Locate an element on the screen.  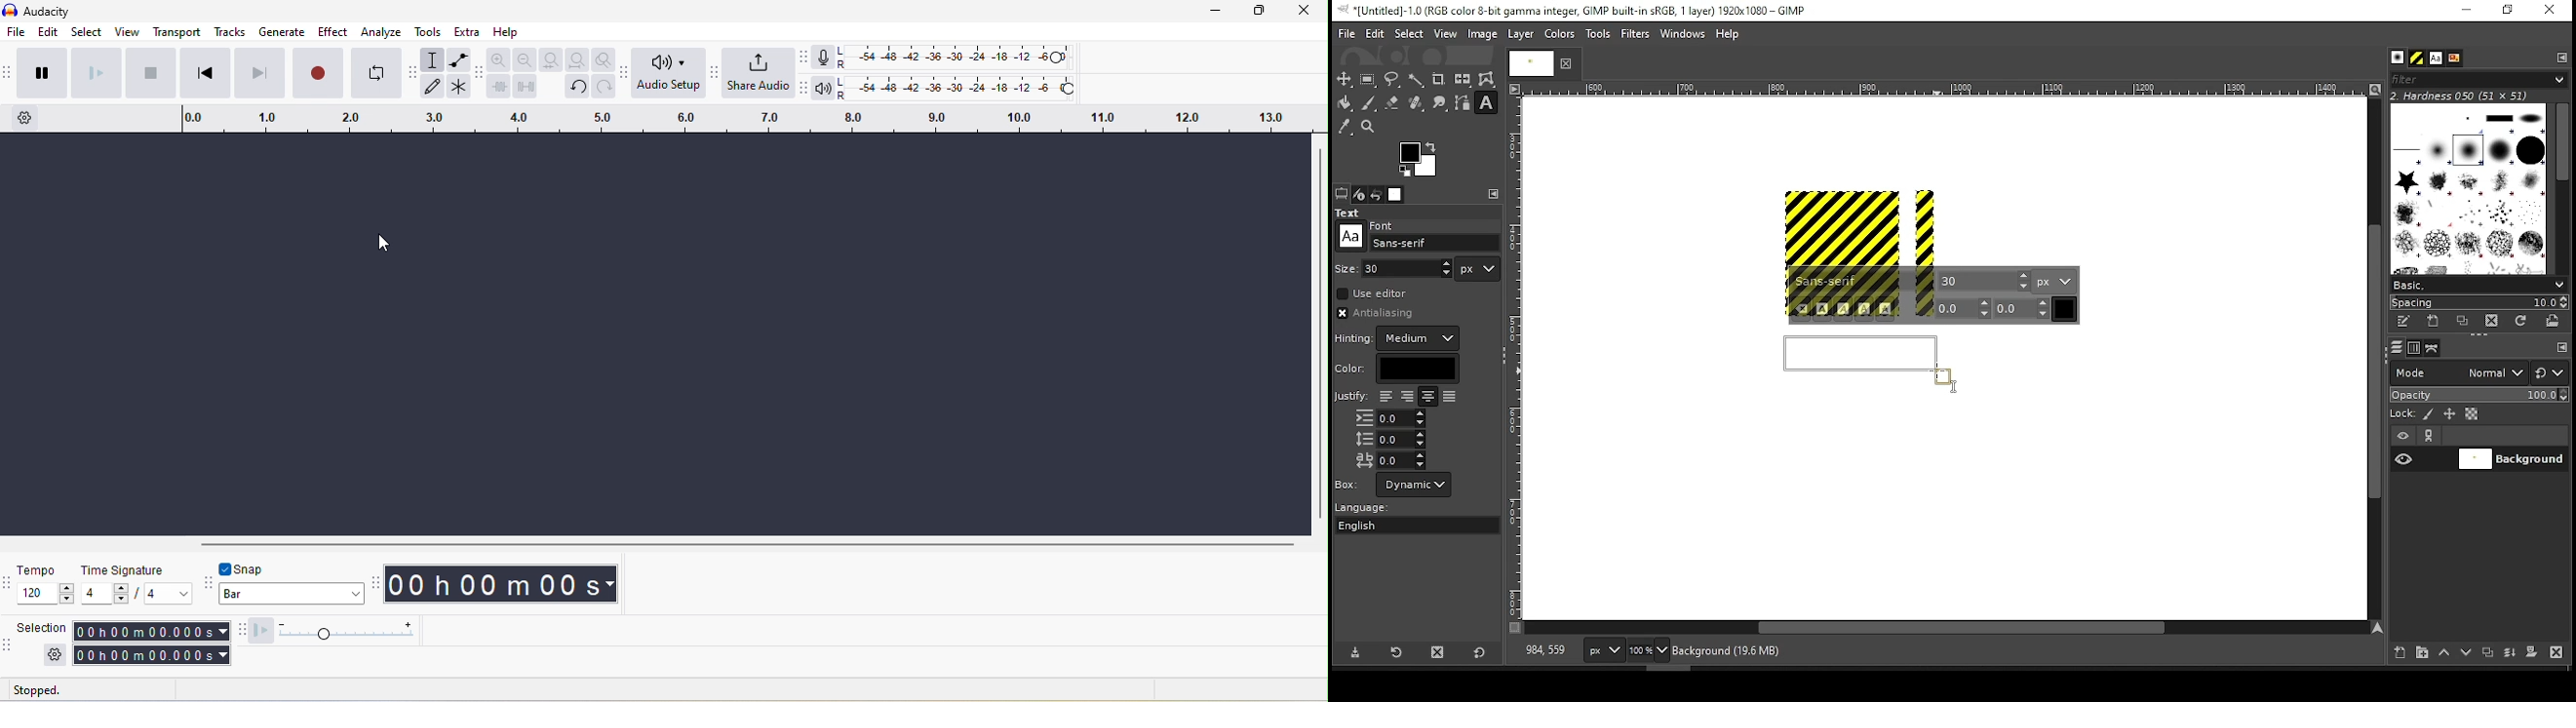
layer  is located at coordinates (2511, 459).